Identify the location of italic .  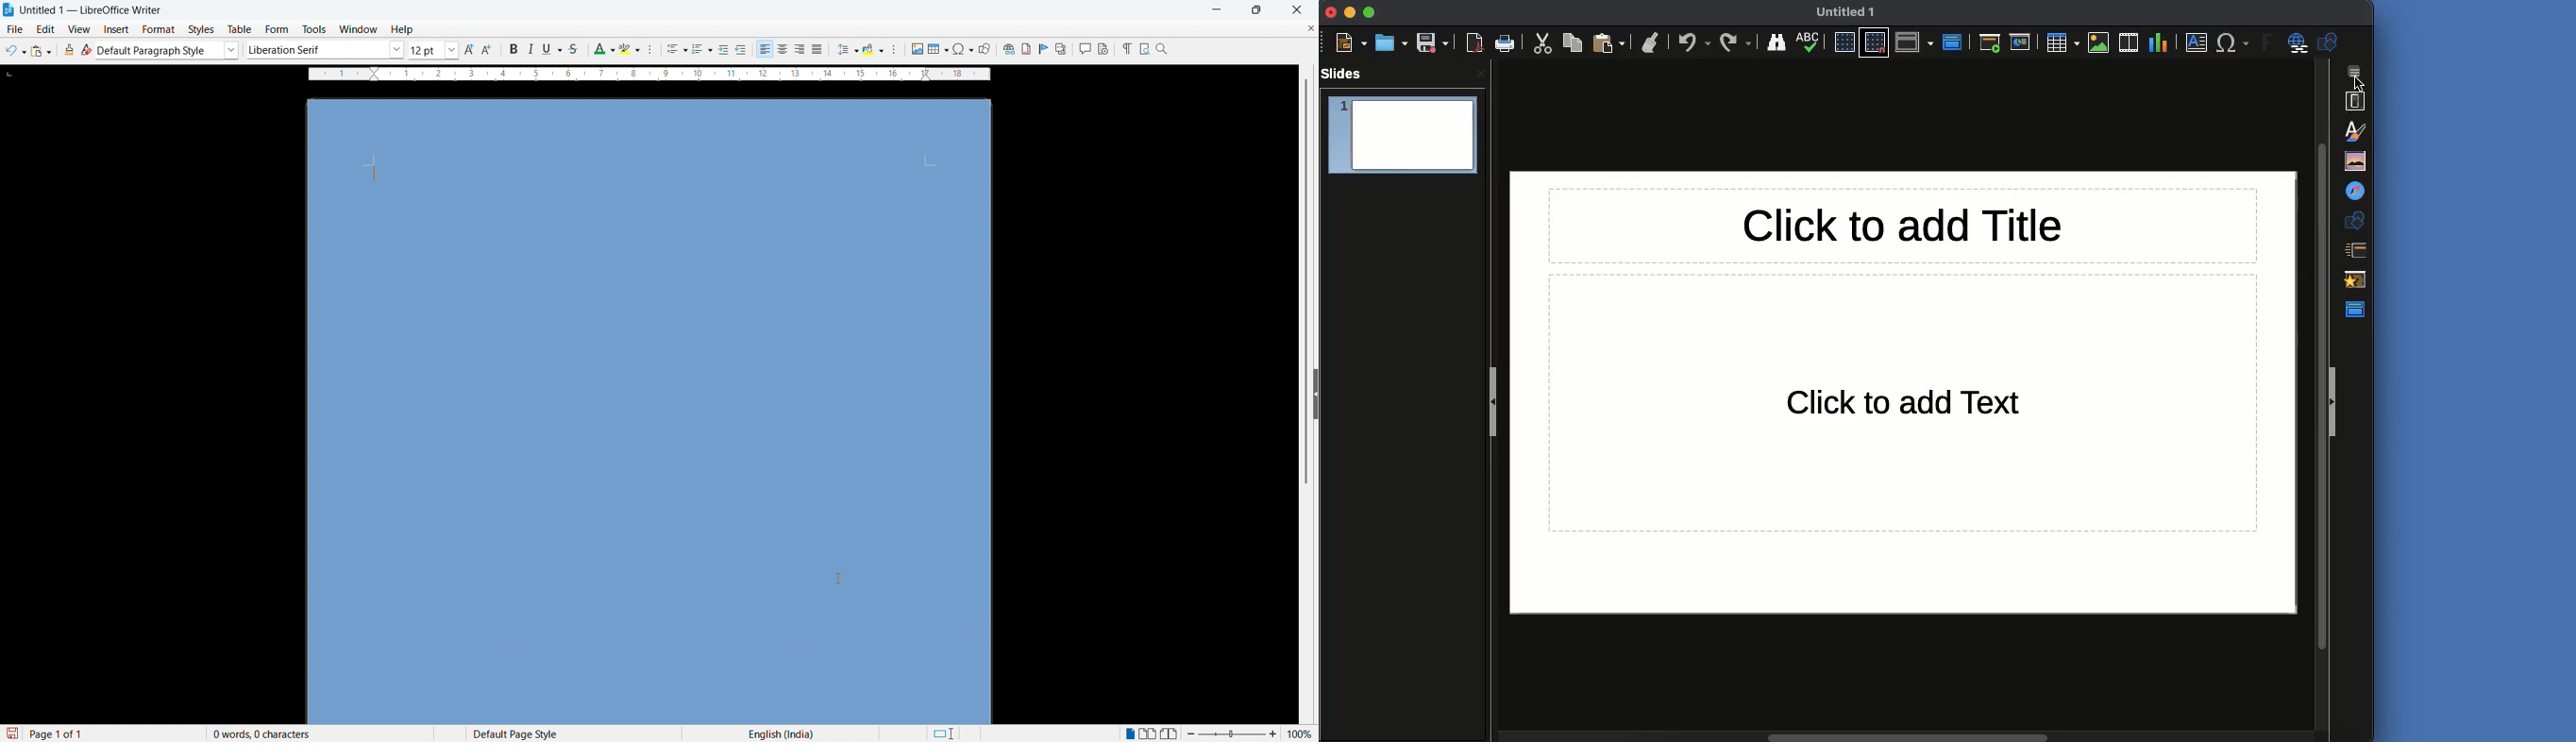
(529, 49).